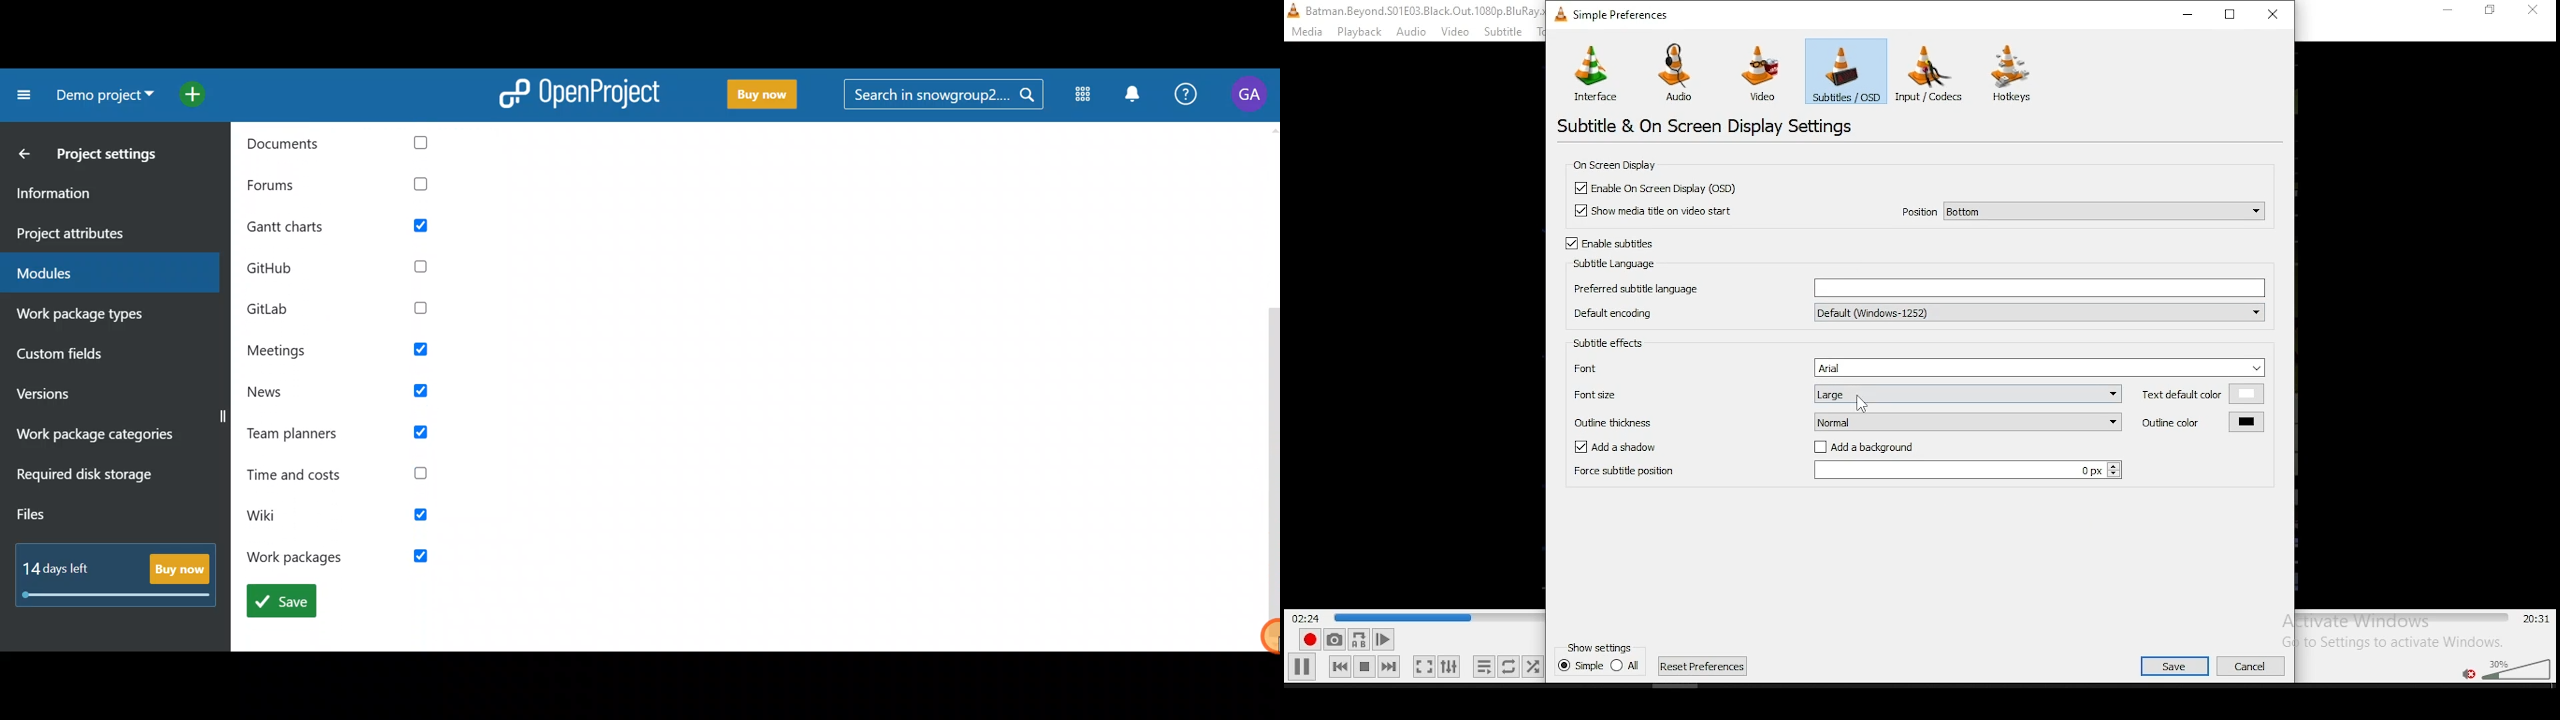 This screenshot has height=728, width=2576. What do you see at coordinates (1845, 393) in the screenshot?
I see `font size  Large` at bounding box center [1845, 393].